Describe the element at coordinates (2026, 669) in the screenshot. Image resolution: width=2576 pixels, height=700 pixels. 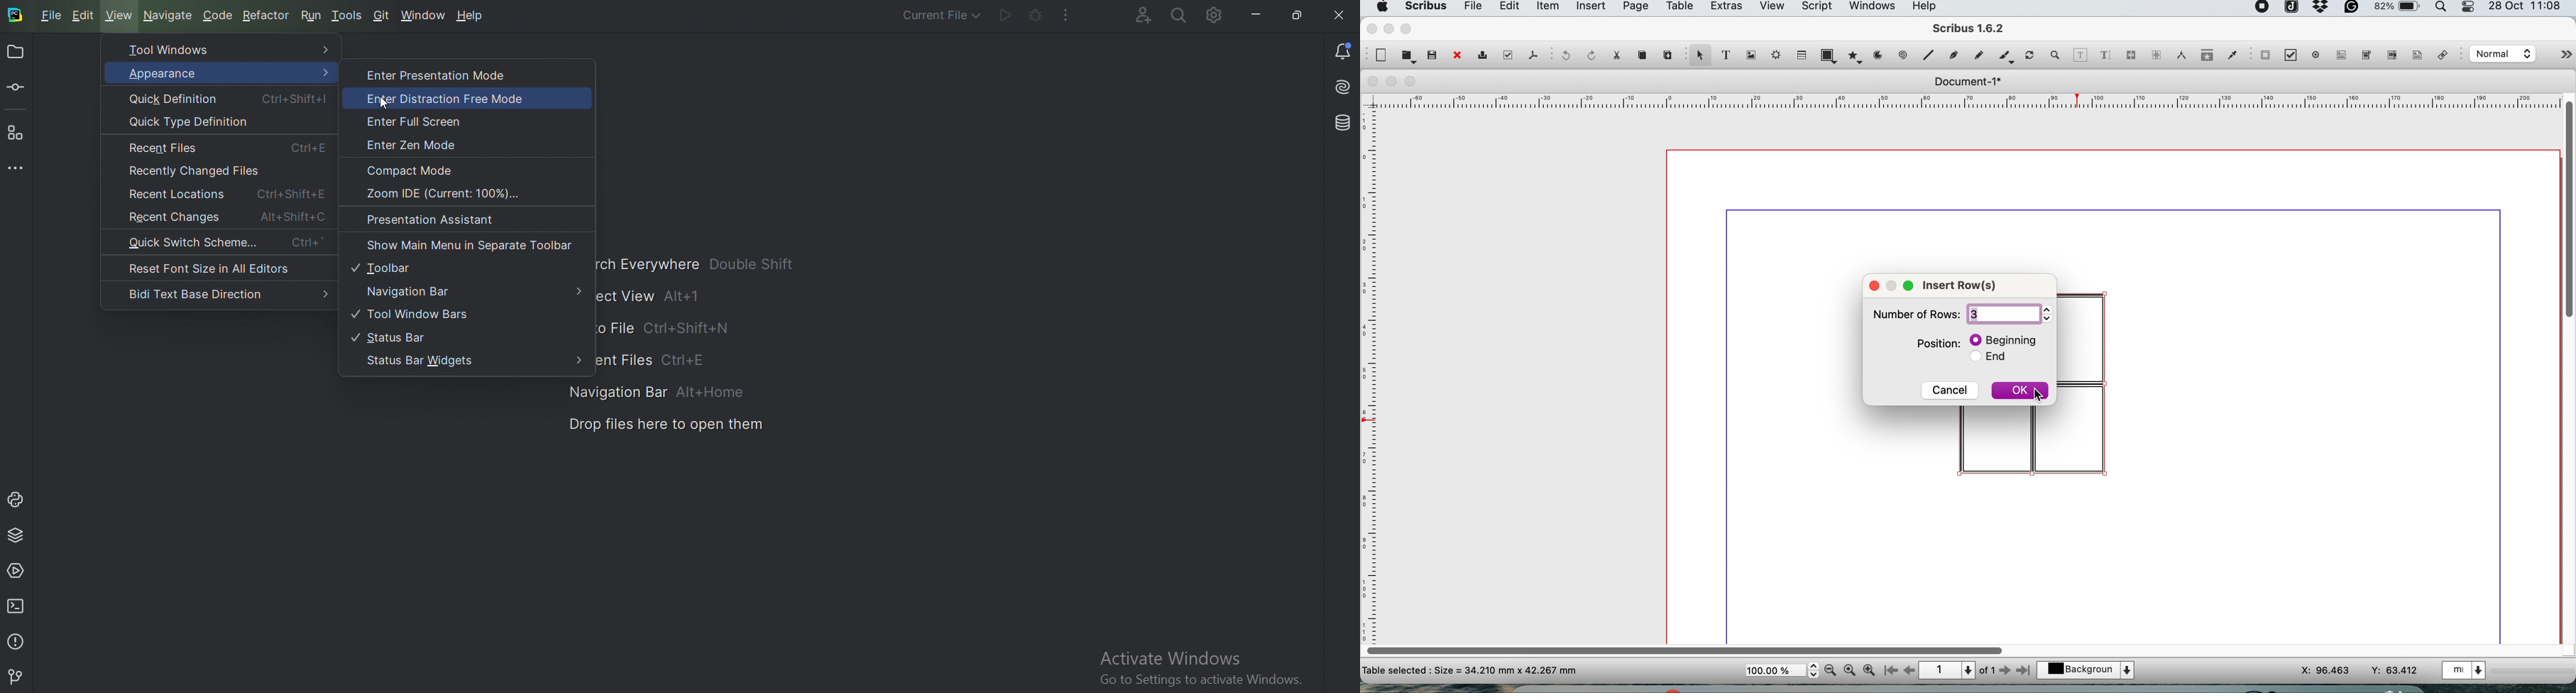
I see `go to last page` at that location.